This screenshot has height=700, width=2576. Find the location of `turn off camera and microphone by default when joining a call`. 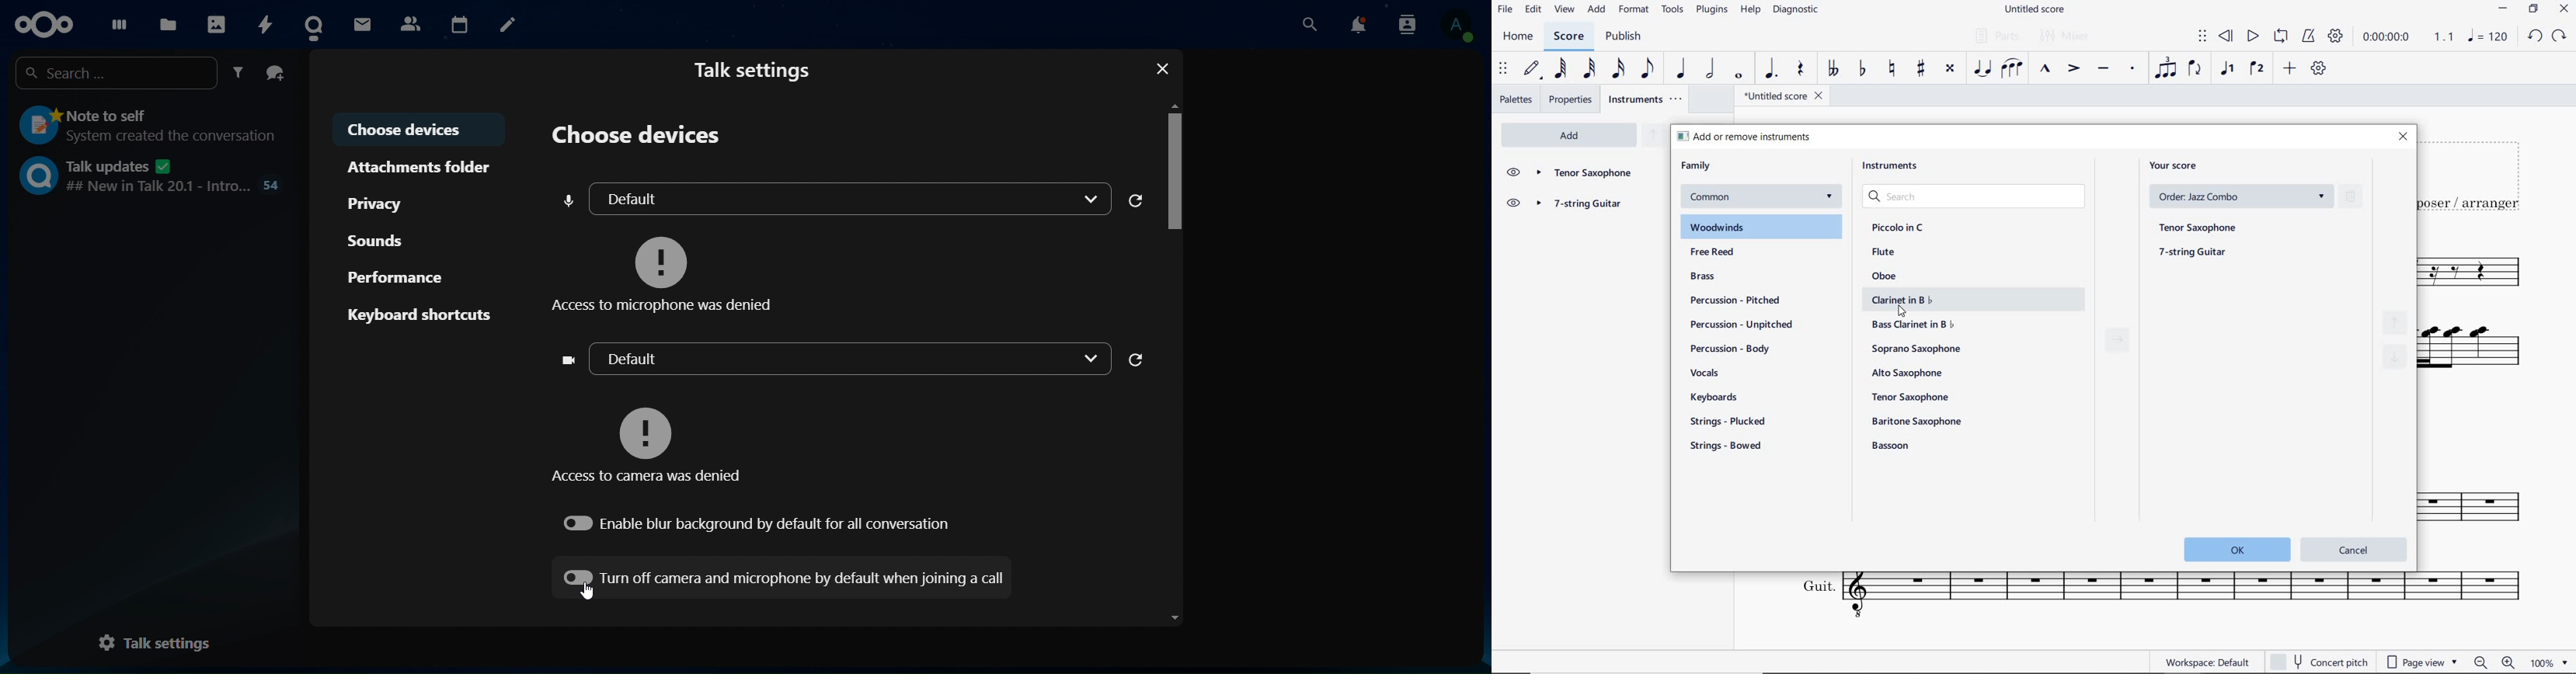

turn off camera and microphone by default when joining a call is located at coordinates (794, 577).